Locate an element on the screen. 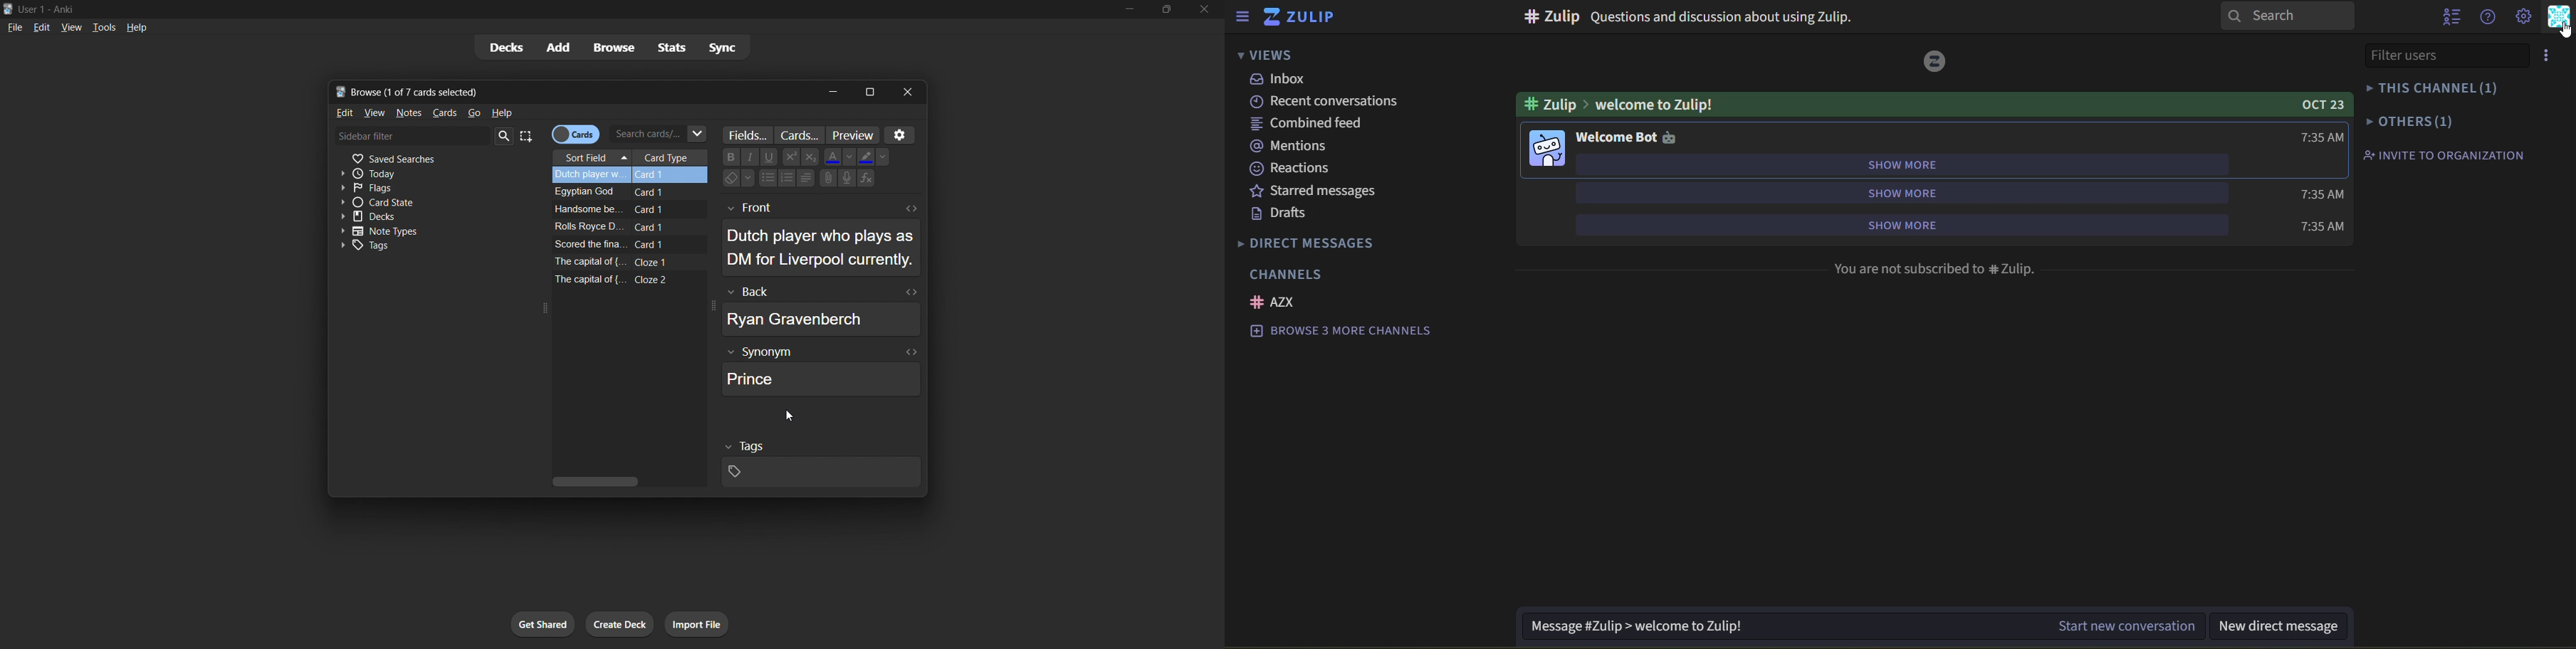 The width and height of the screenshot is (2576, 672). AZX is located at coordinates (1276, 302).